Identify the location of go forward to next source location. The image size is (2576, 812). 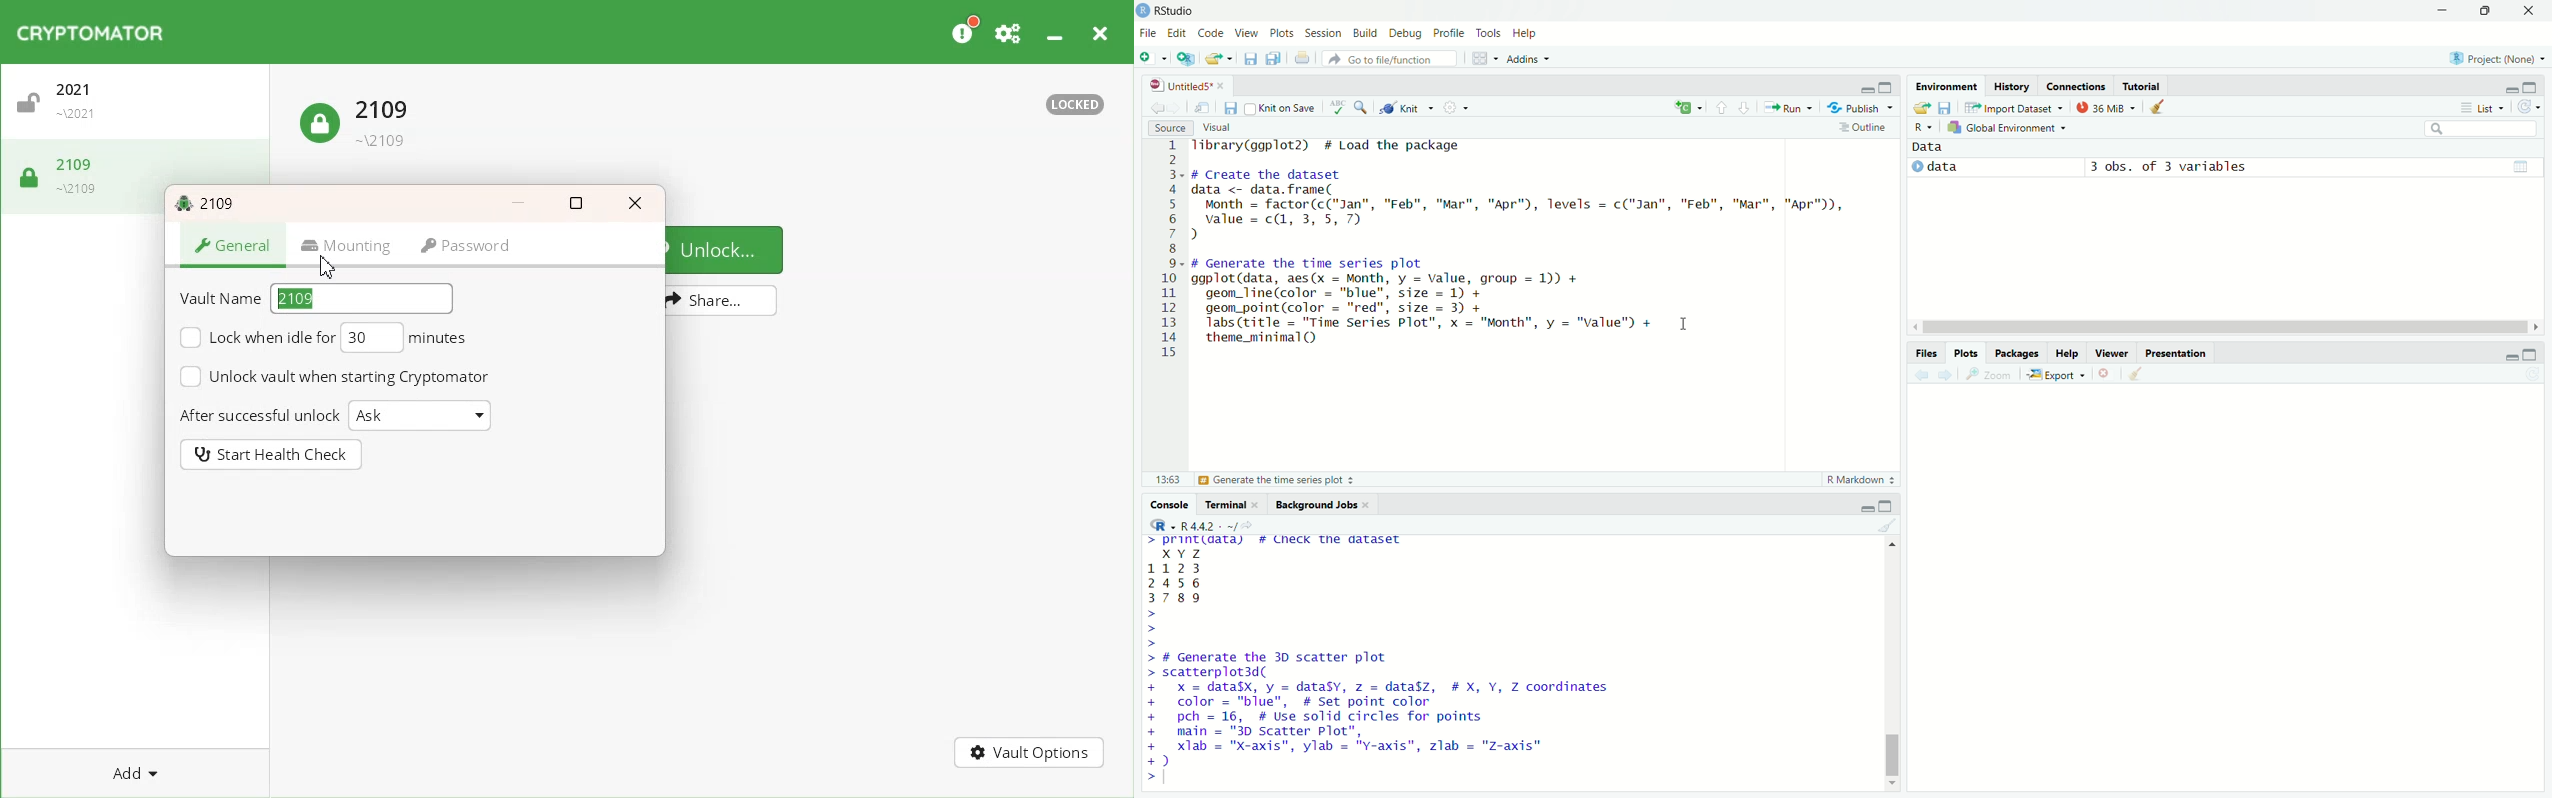
(1175, 107).